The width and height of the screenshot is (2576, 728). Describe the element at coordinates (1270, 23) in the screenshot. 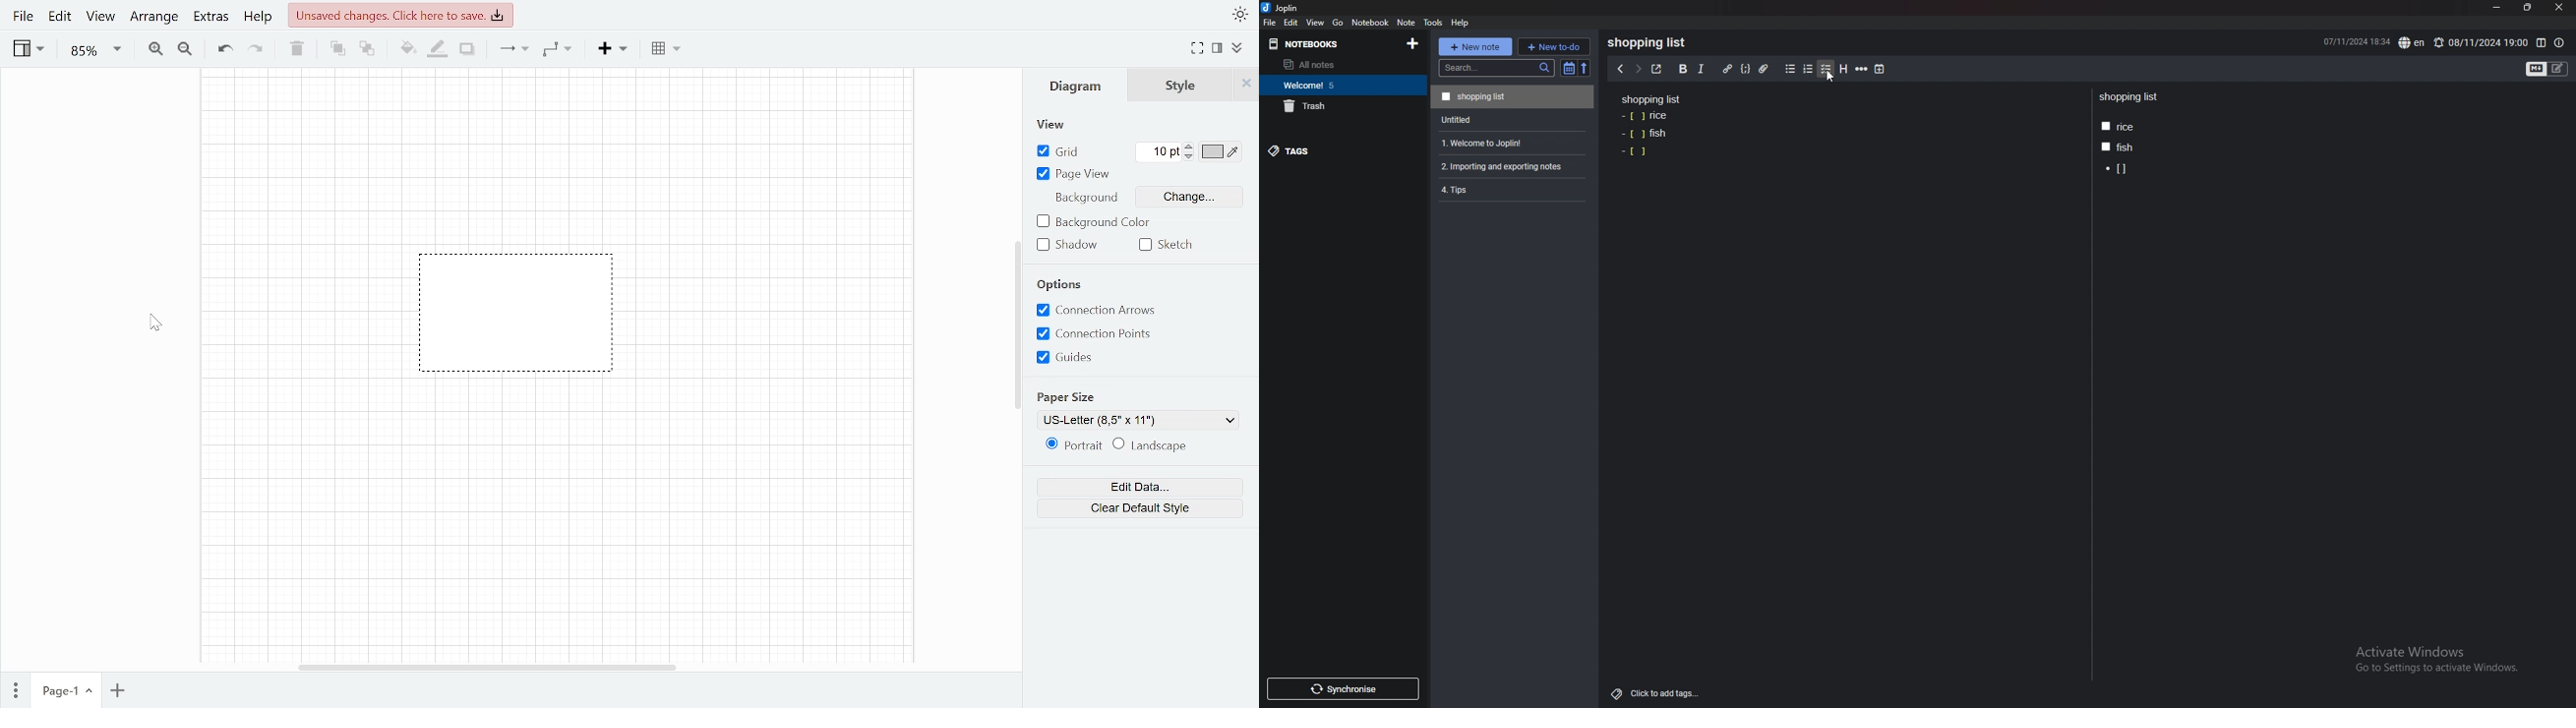

I see `file` at that location.